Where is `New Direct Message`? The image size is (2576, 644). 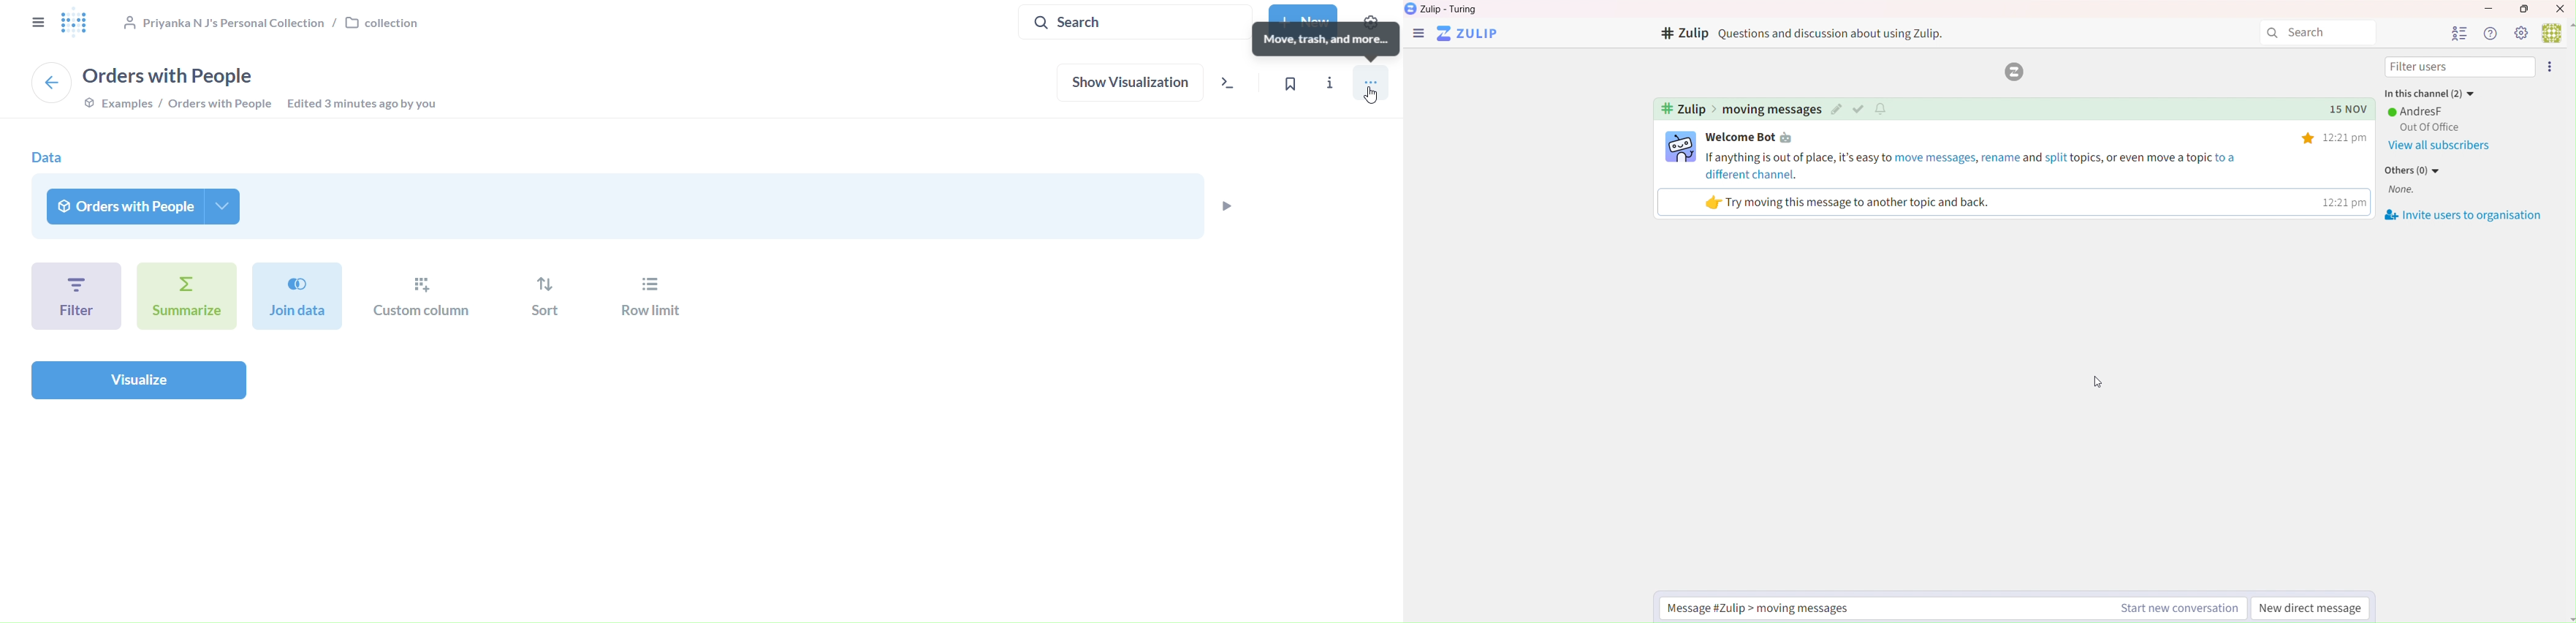 New Direct Message is located at coordinates (2311, 610).